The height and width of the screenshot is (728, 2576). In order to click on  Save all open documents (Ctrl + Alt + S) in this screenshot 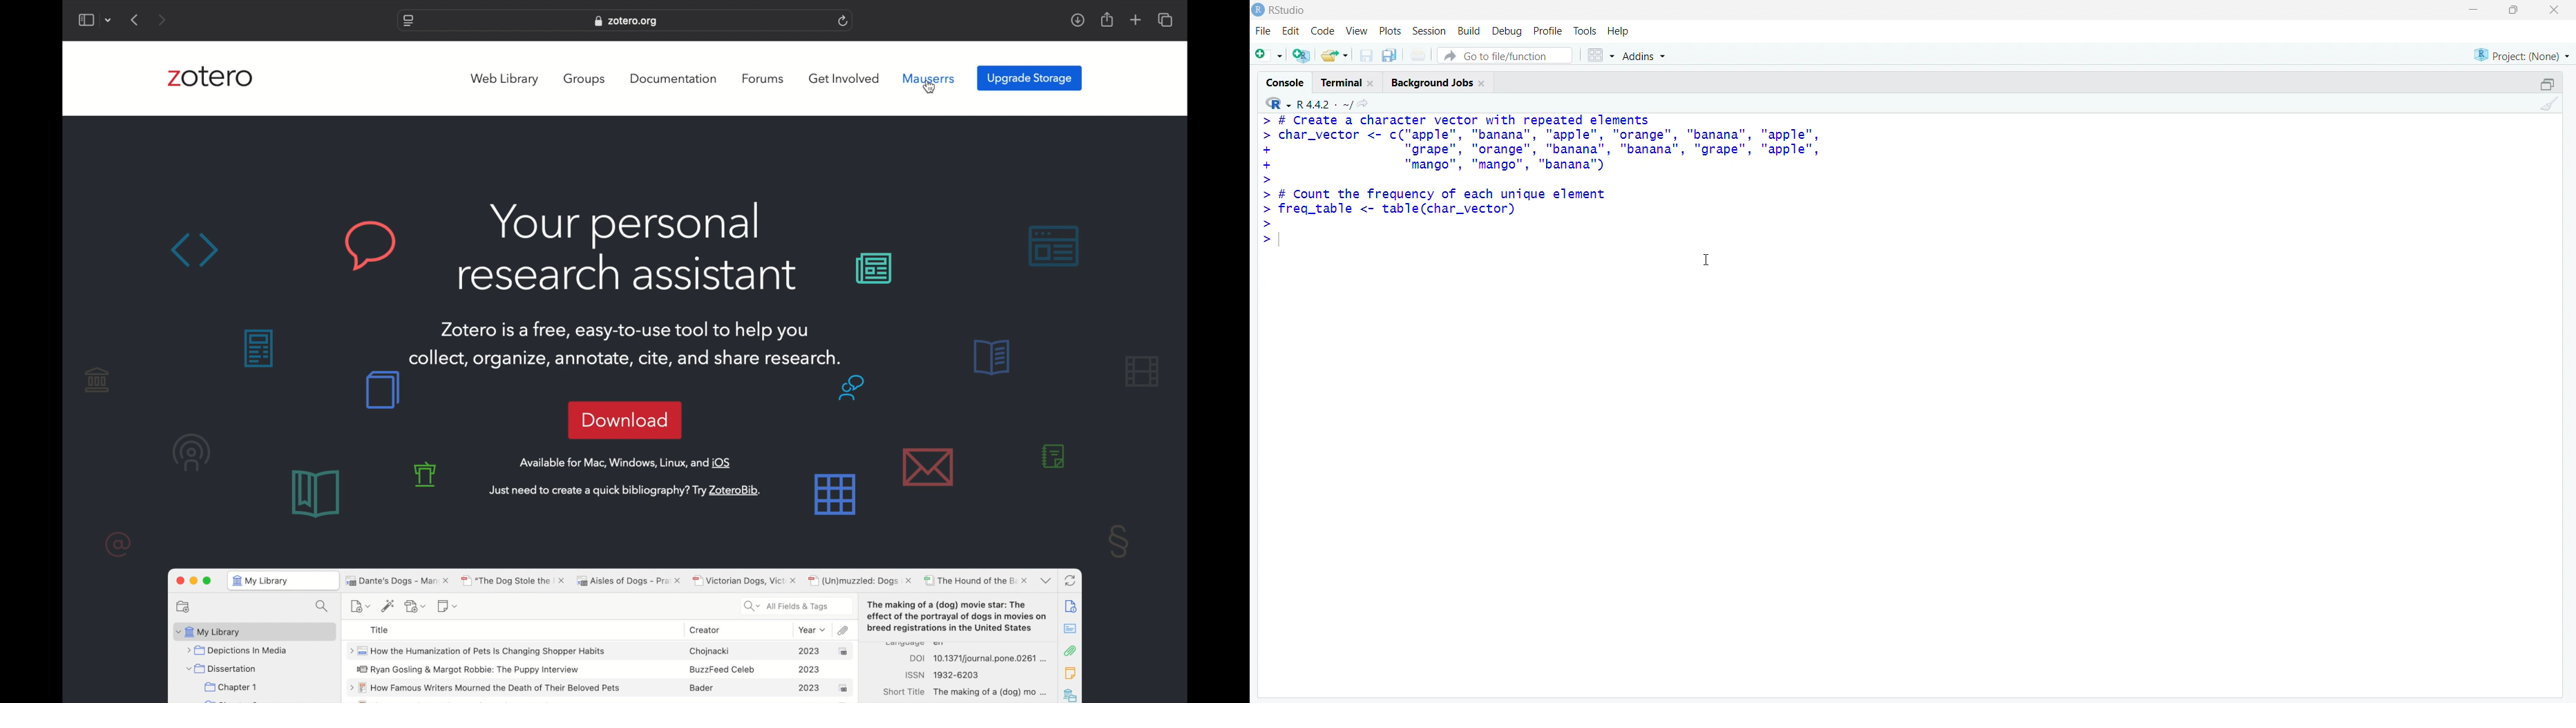, I will do `click(1390, 55)`.